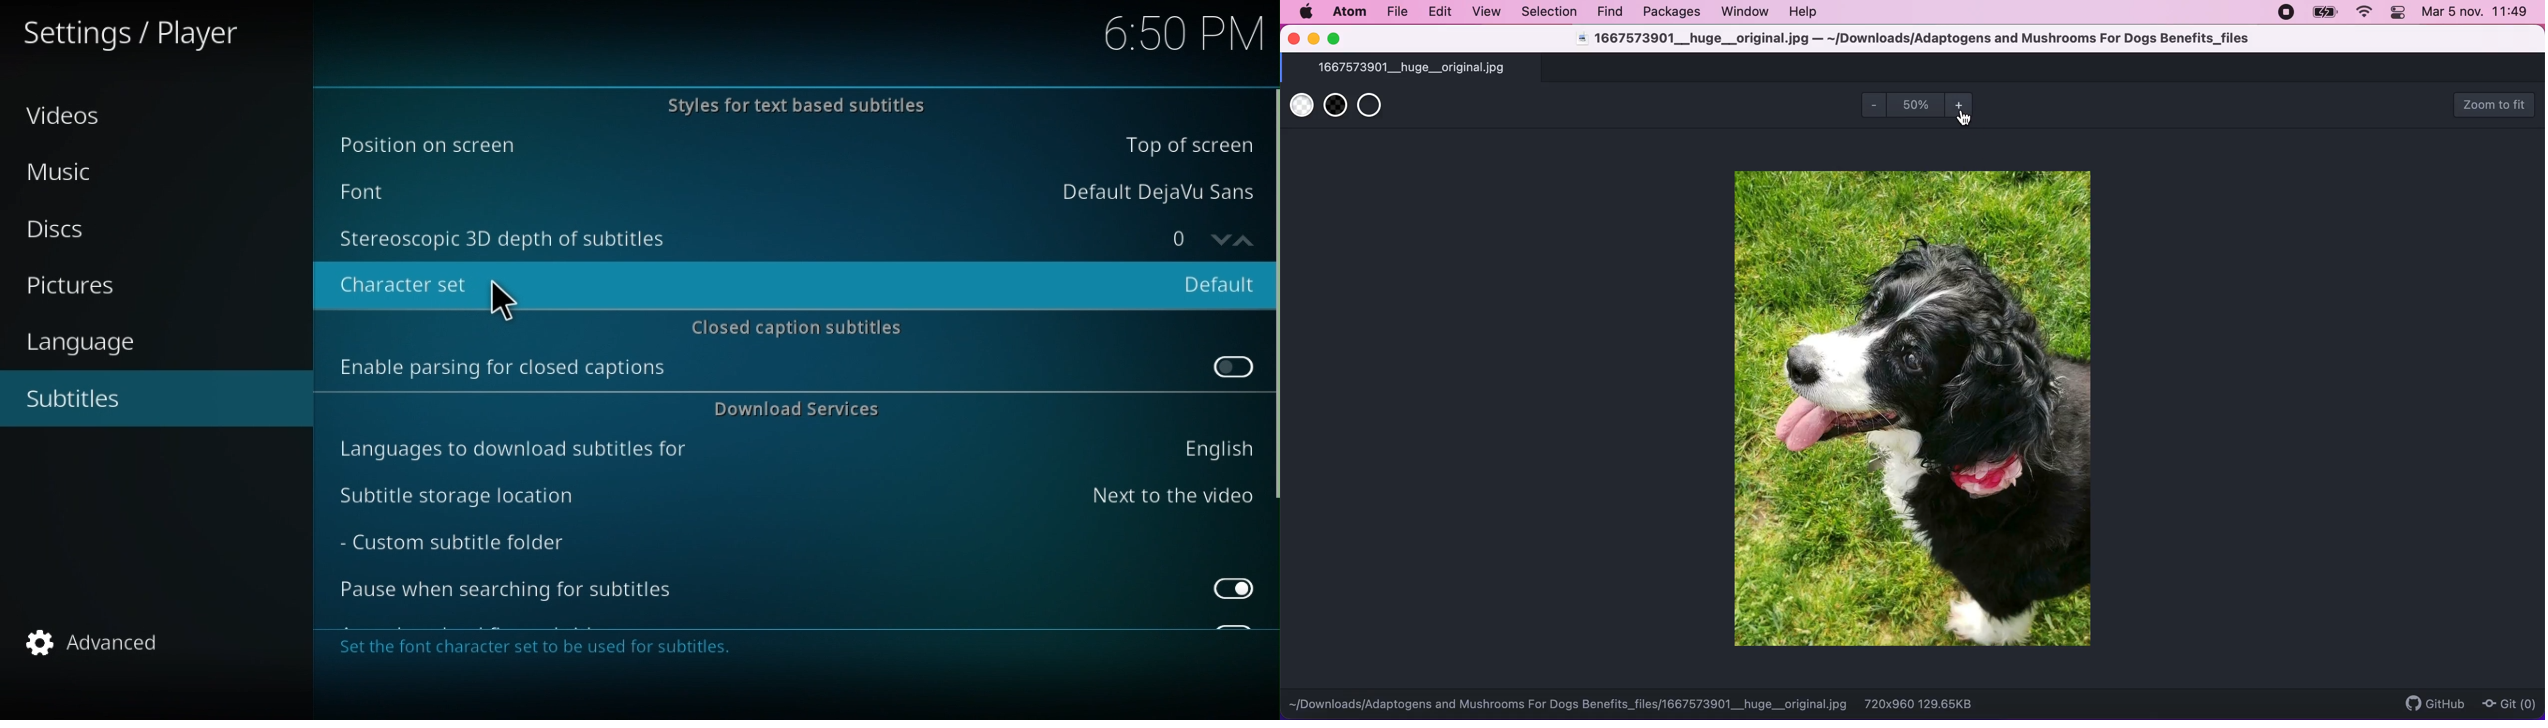 The width and height of the screenshot is (2548, 728). Describe the element at coordinates (794, 496) in the screenshot. I see `Subtitle storage loaction` at that location.